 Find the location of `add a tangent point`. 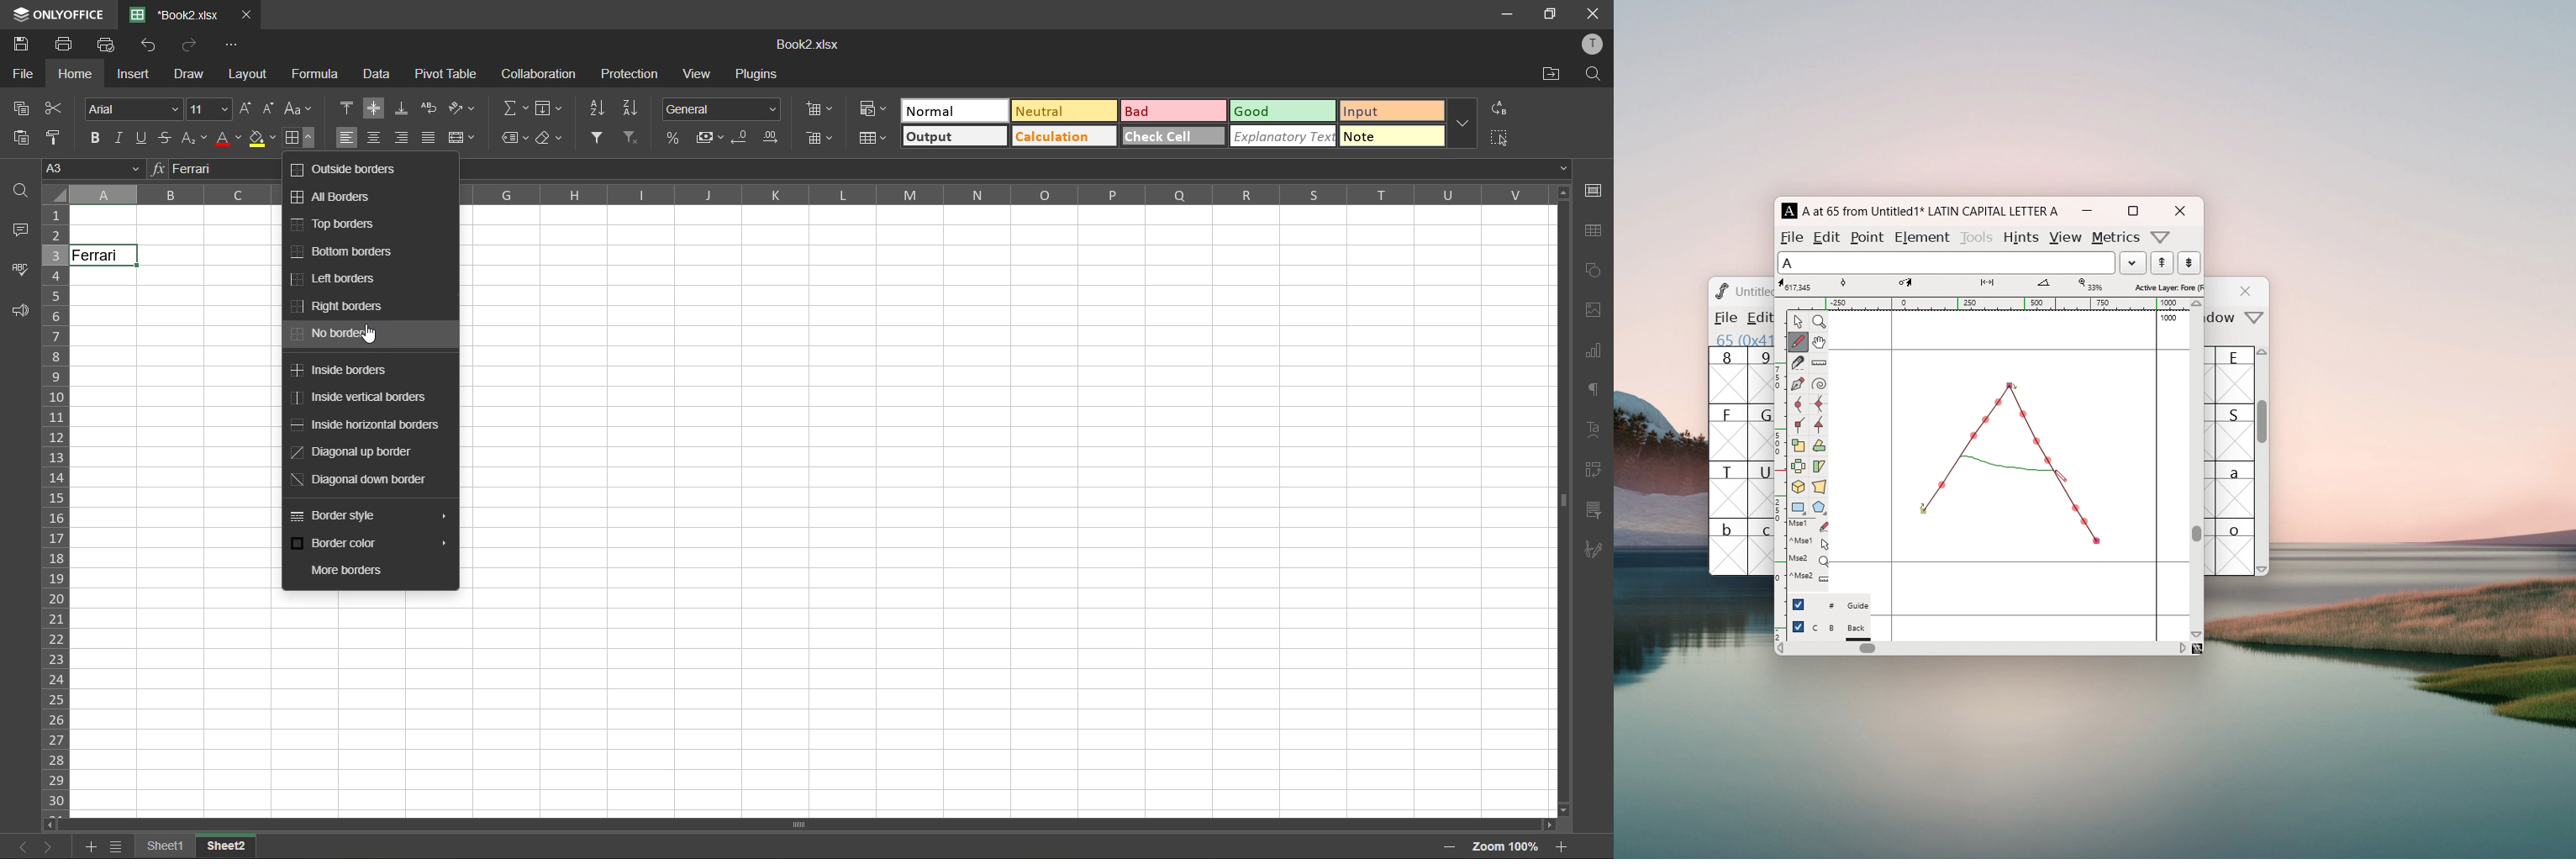

add a tangent point is located at coordinates (1818, 425).